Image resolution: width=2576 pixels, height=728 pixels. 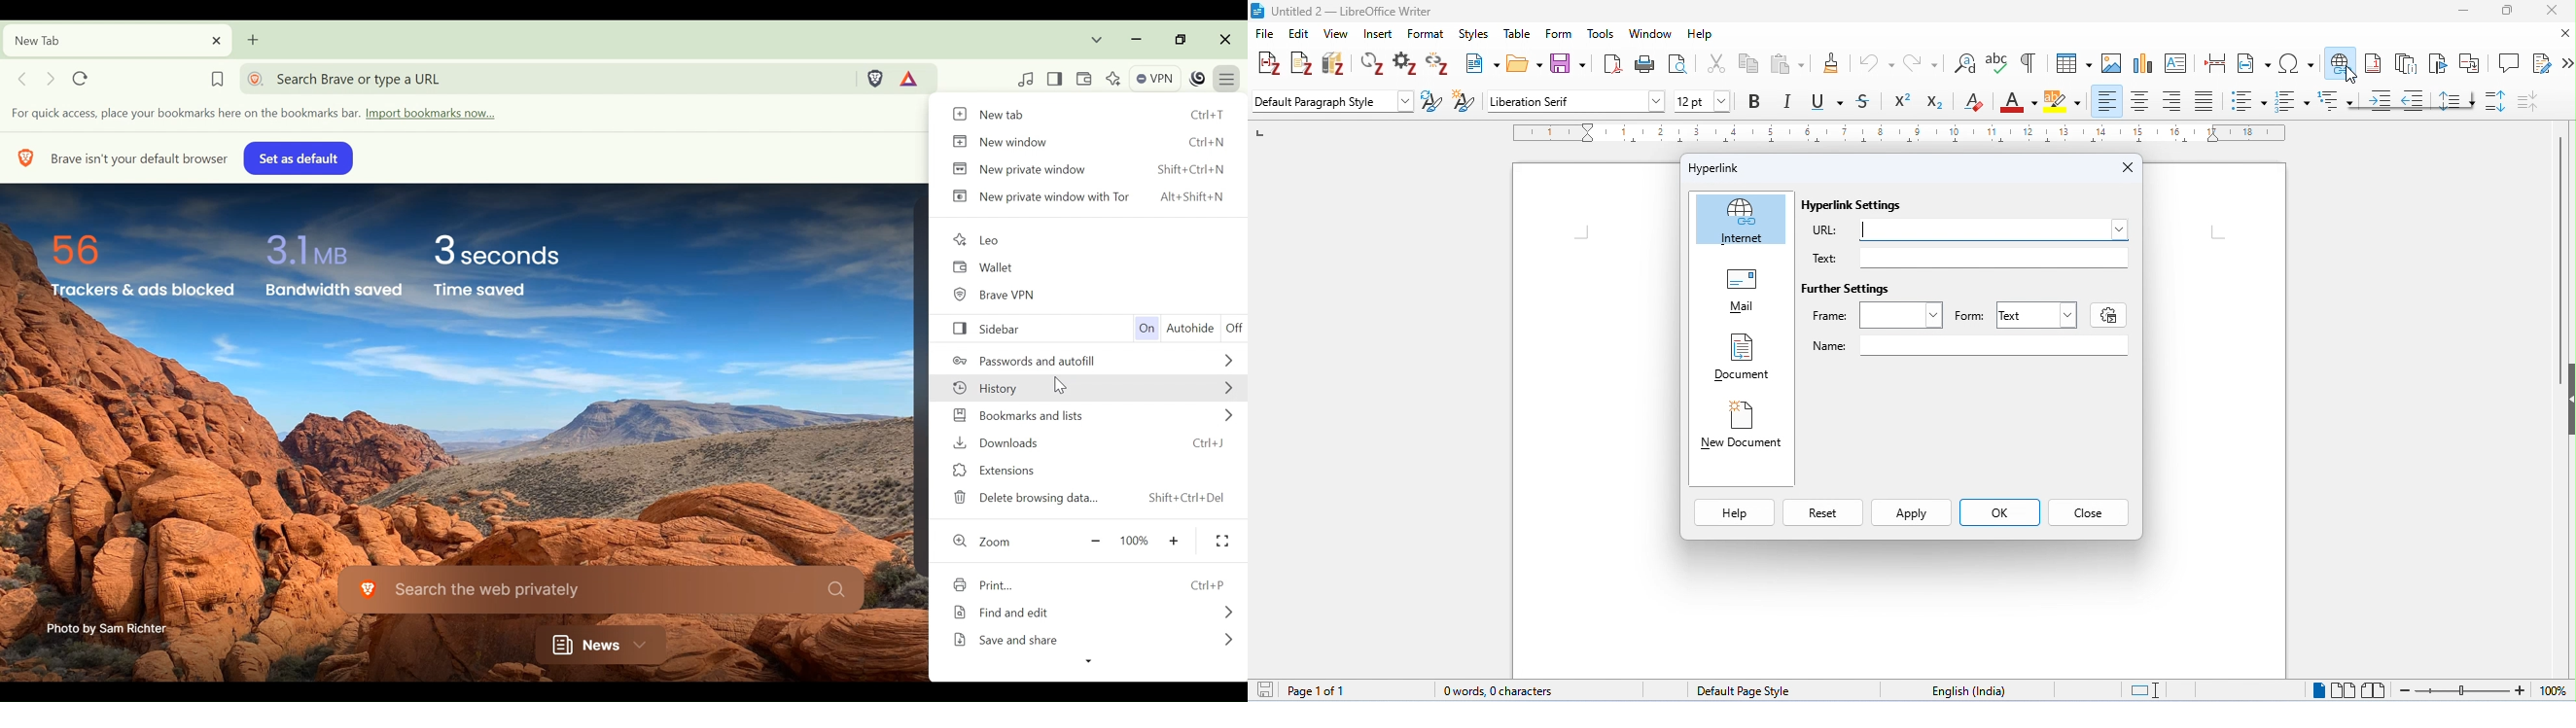 I want to click on cut, so click(x=1716, y=62).